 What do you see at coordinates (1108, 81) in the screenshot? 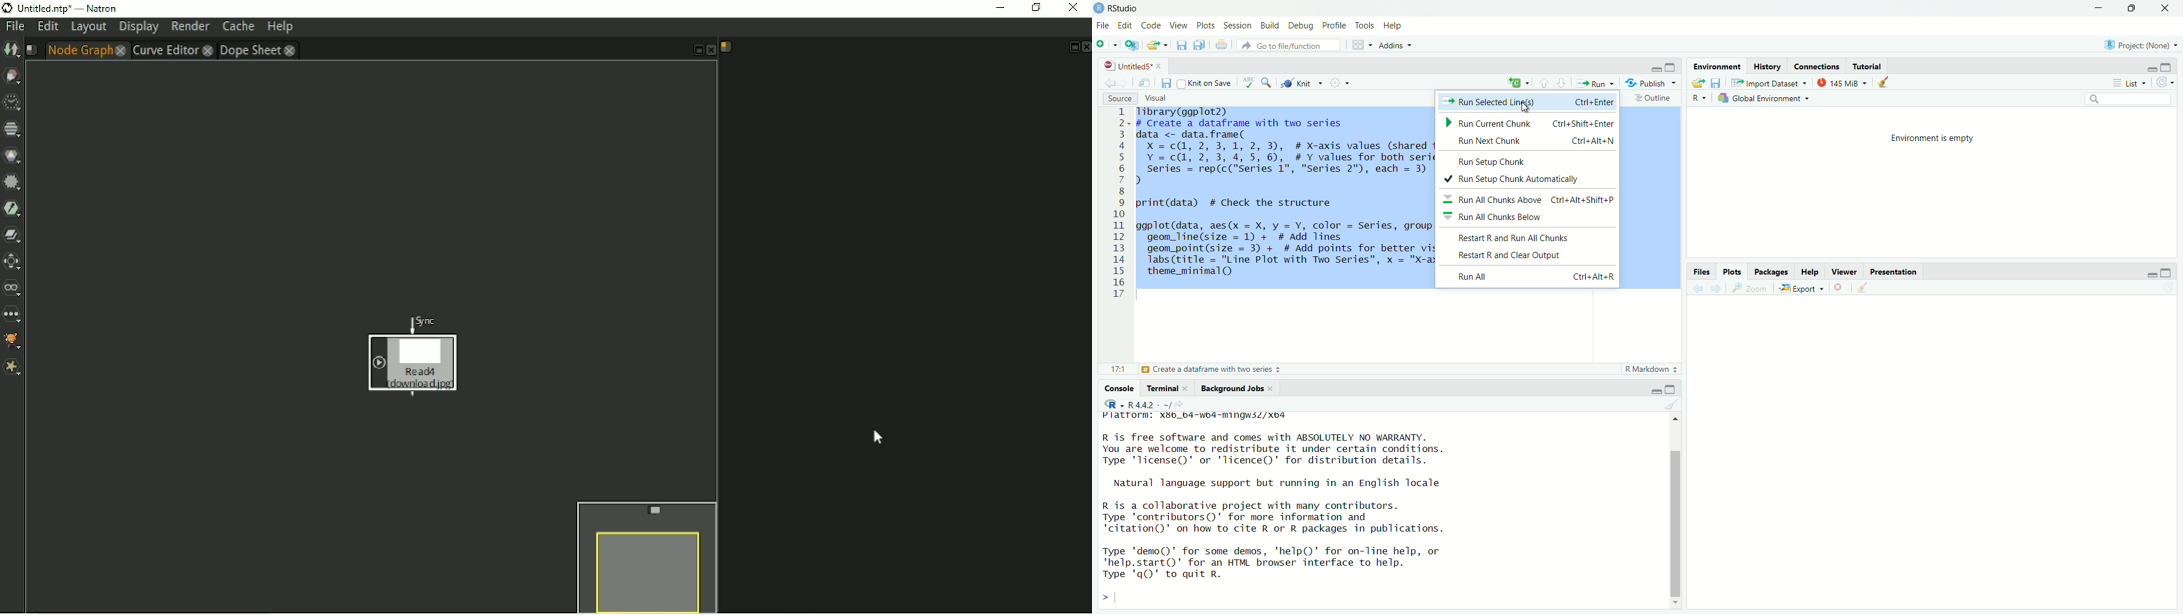
I see `Go back to the previous source selection` at bounding box center [1108, 81].